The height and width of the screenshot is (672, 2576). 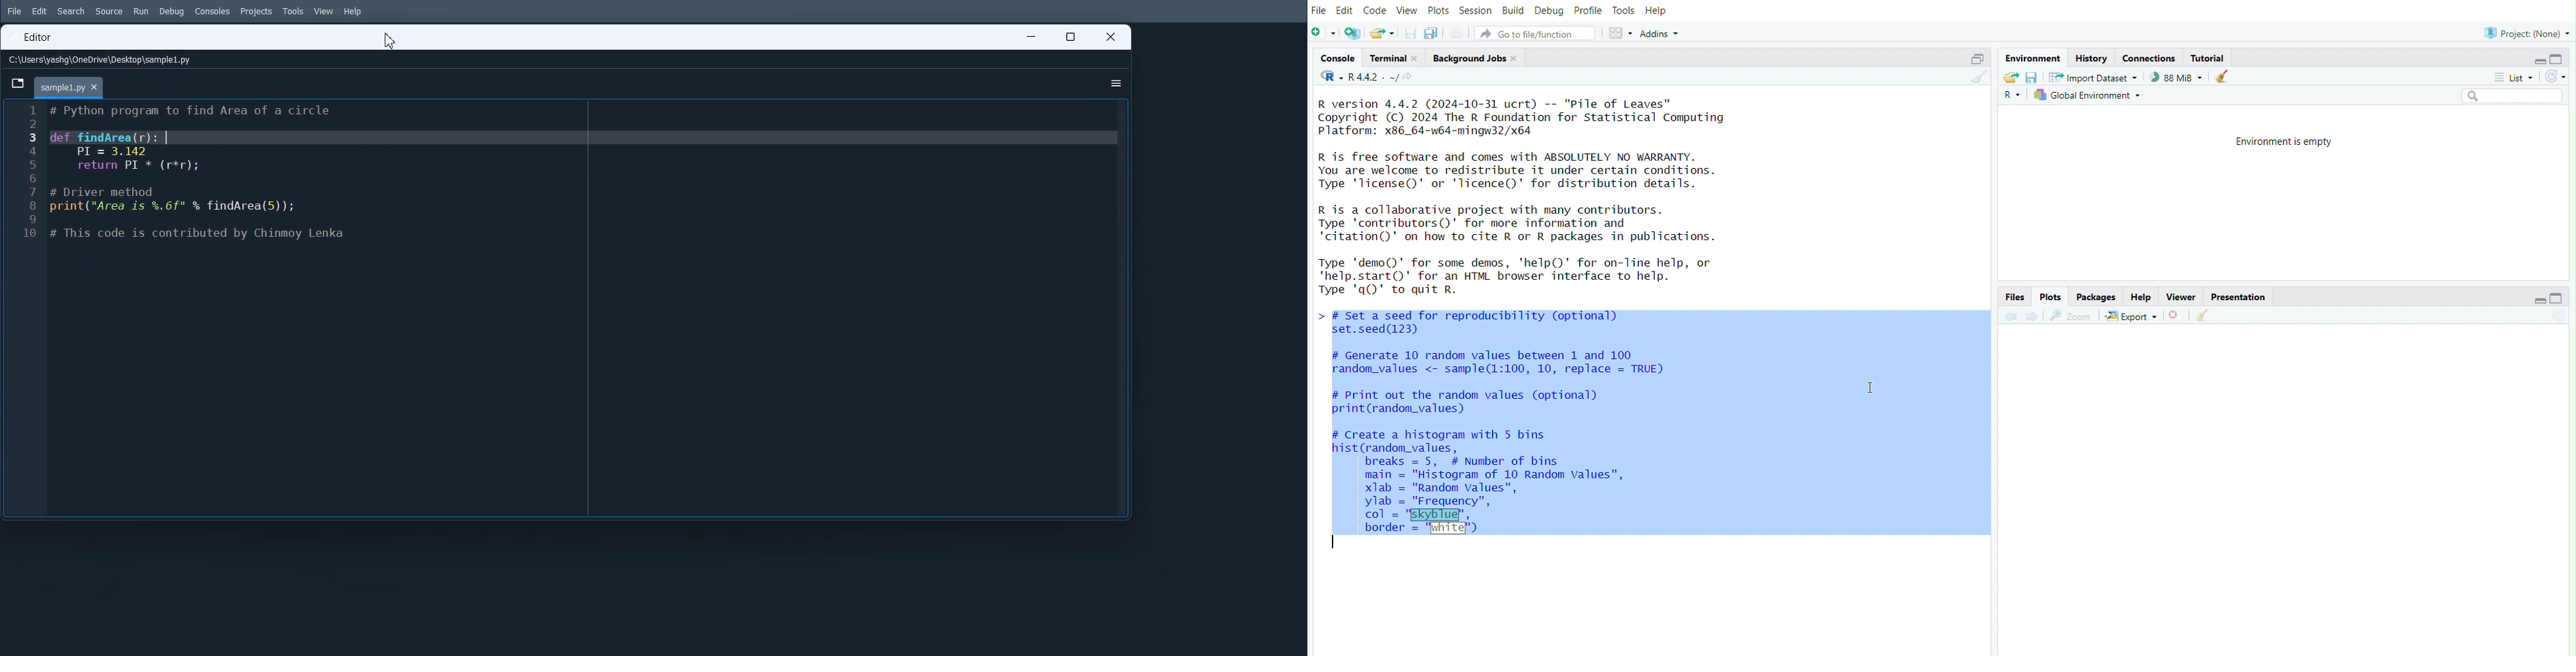 I want to click on cursor, so click(x=1869, y=390).